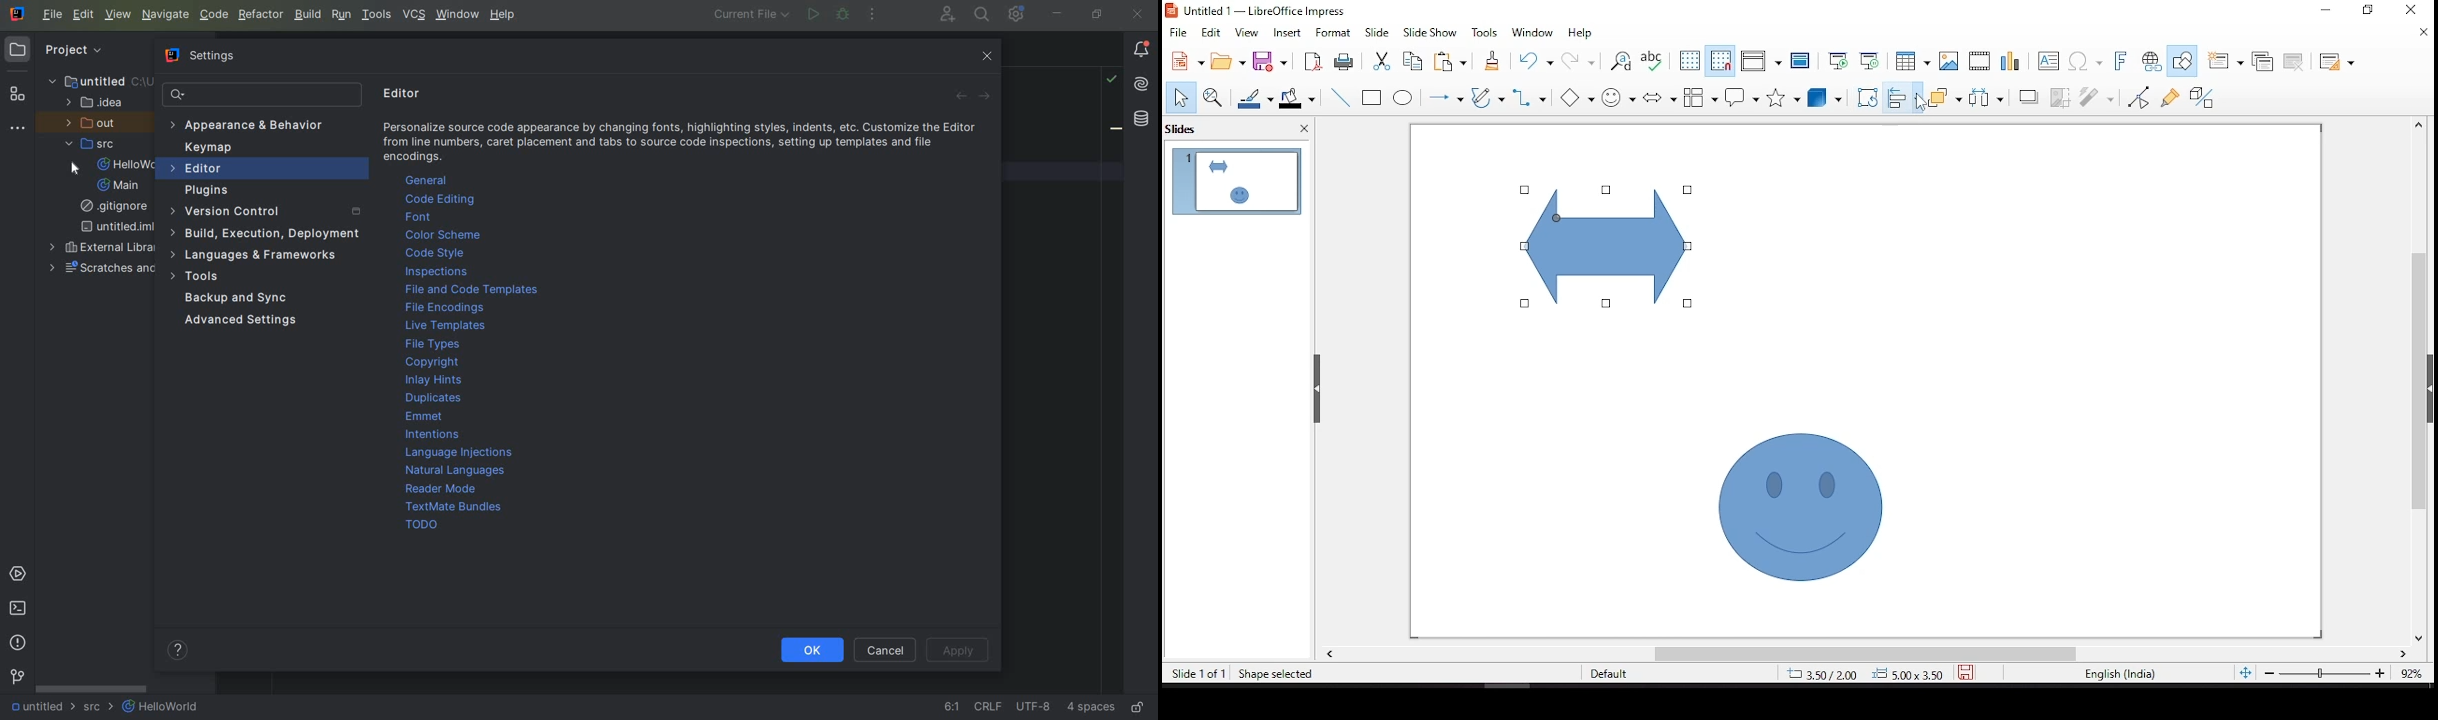 The image size is (2464, 728). Describe the element at coordinates (2183, 59) in the screenshot. I see `show draw functions` at that location.